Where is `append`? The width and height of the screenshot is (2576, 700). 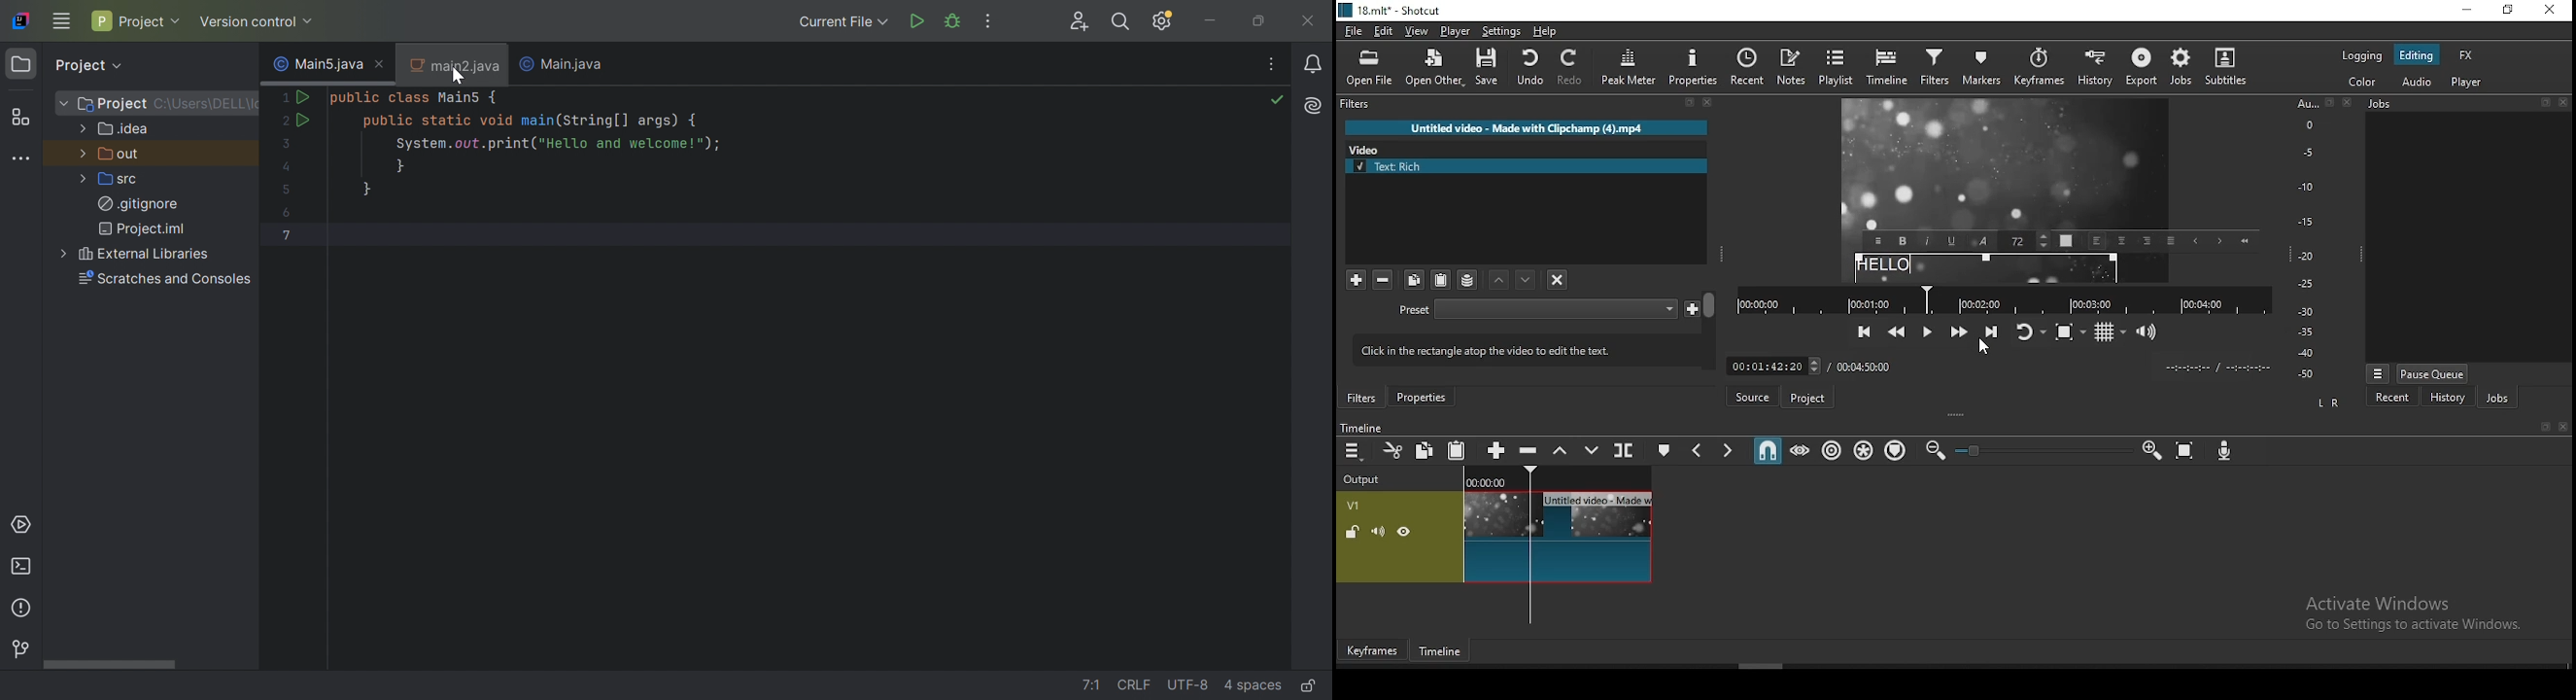 append is located at coordinates (1498, 449).